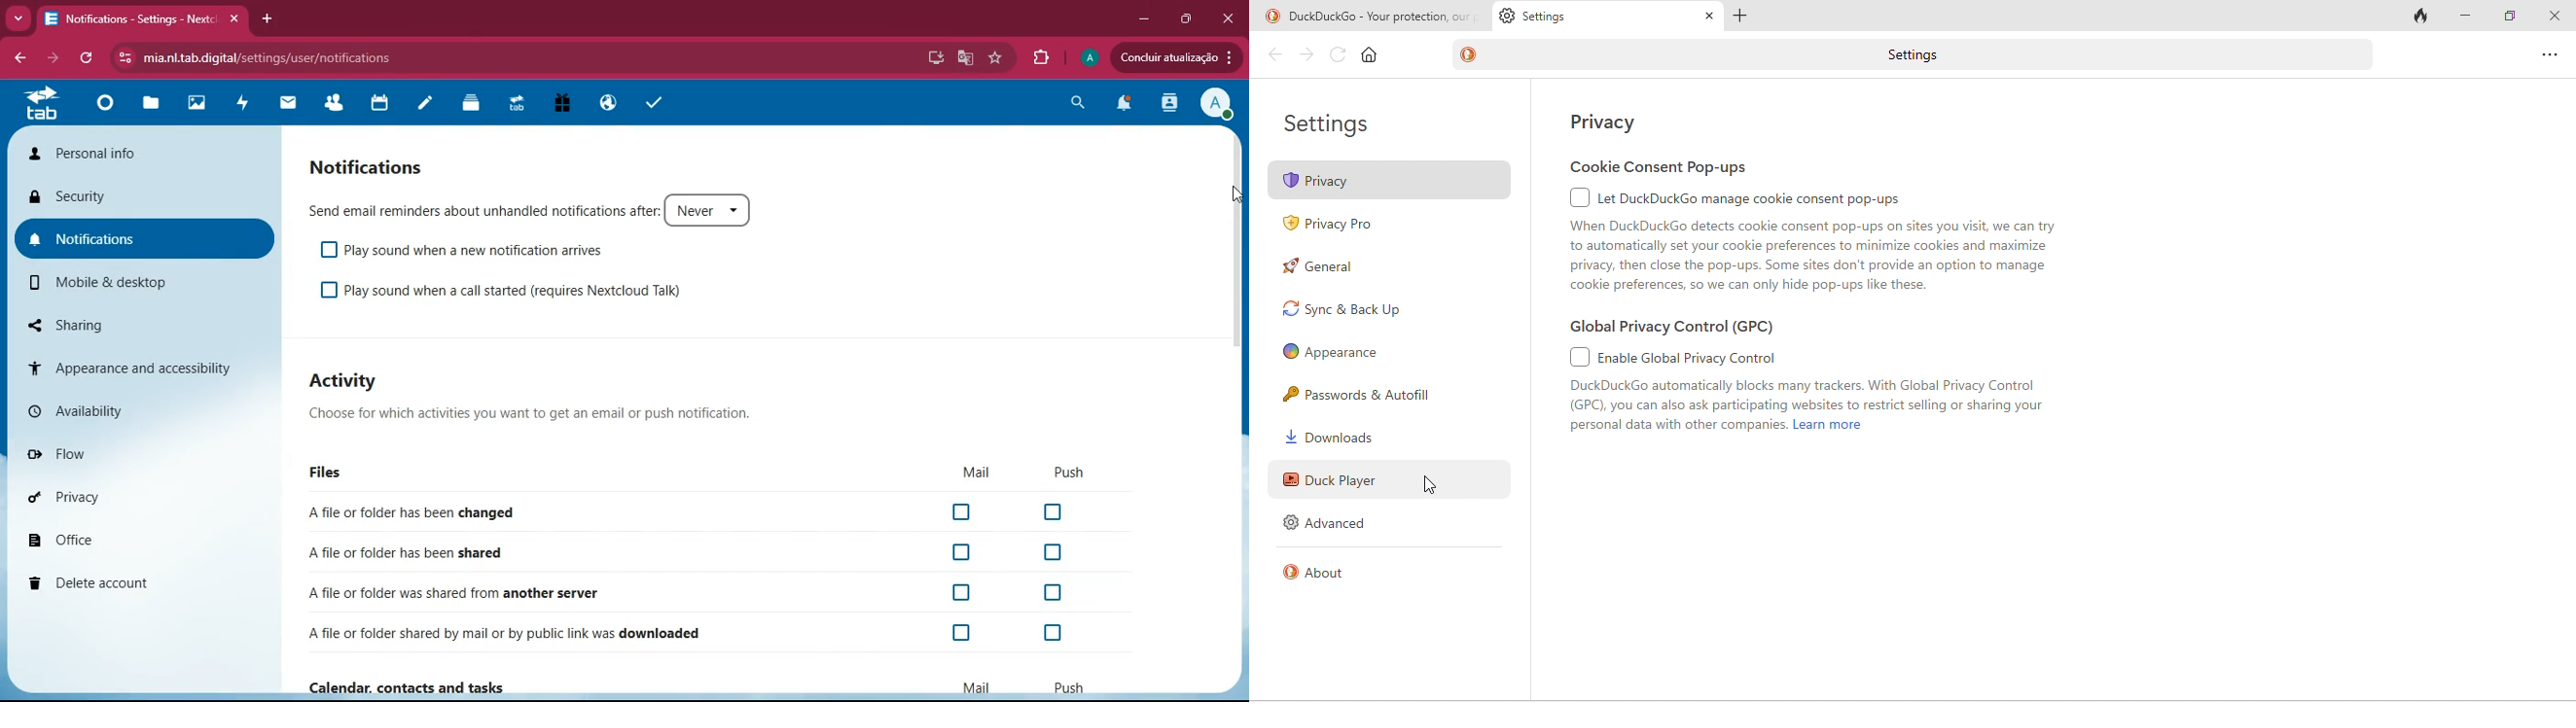 This screenshot has width=2576, height=728. I want to click on mobile & desktop, so click(130, 284).